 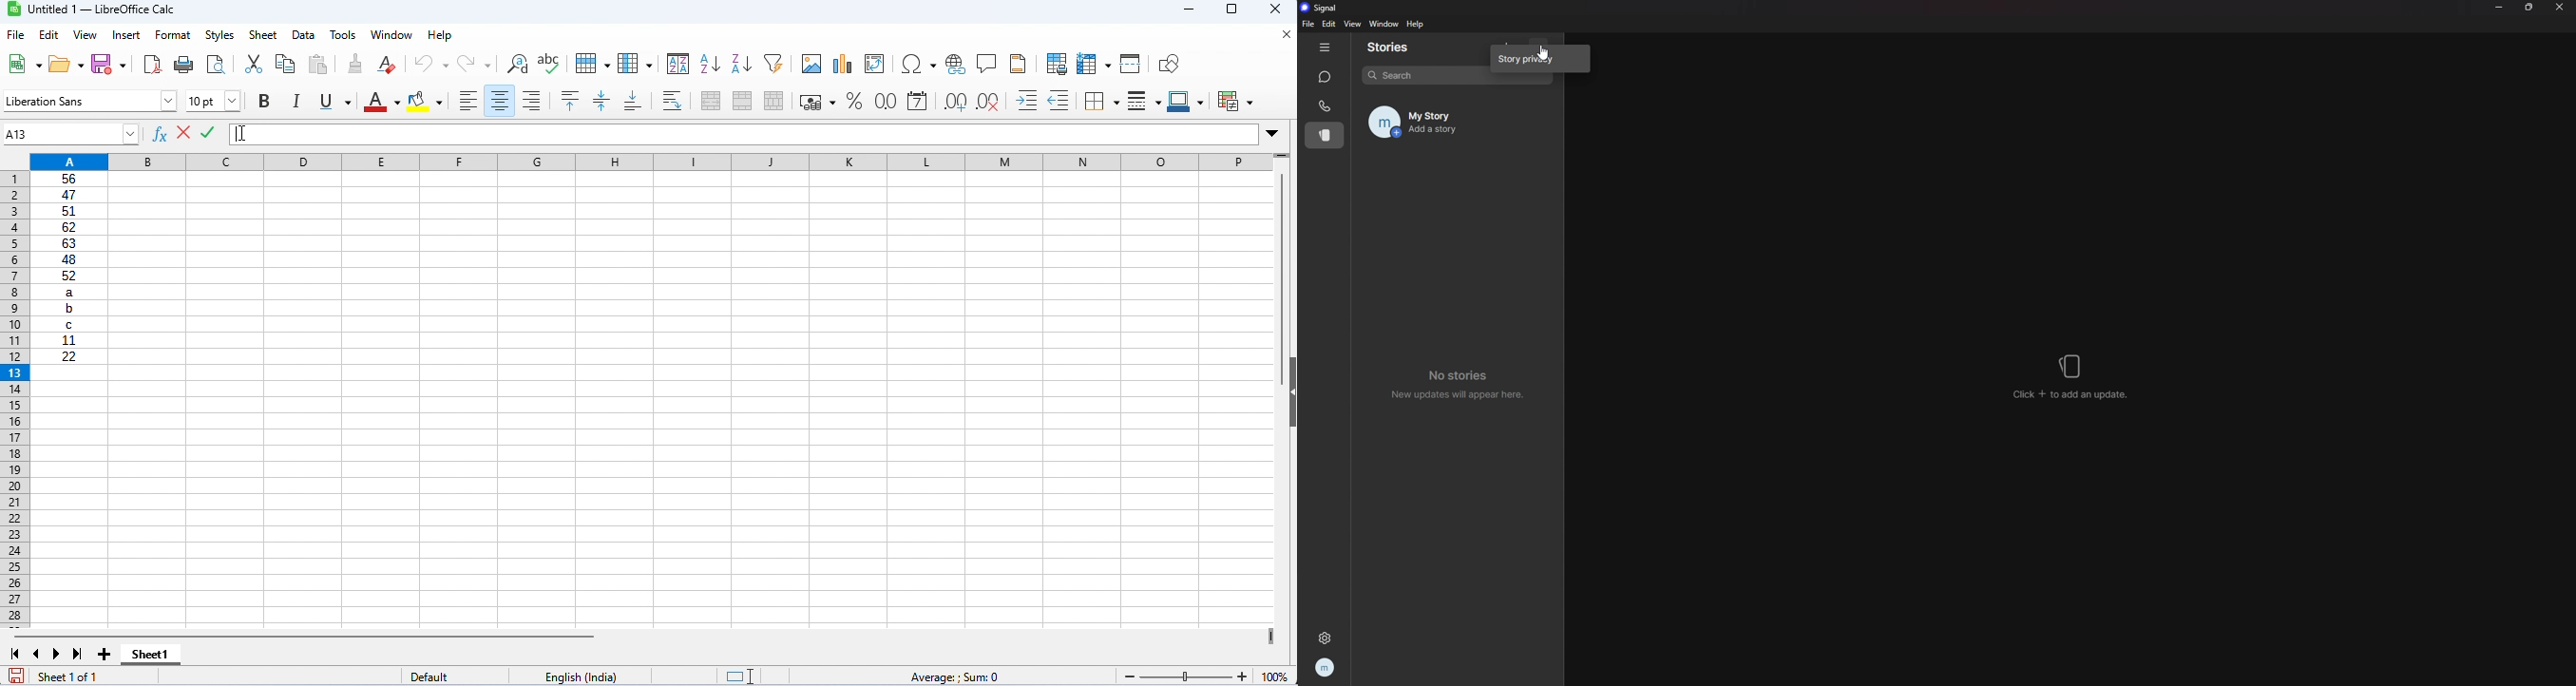 I want to click on calls, so click(x=1325, y=106).